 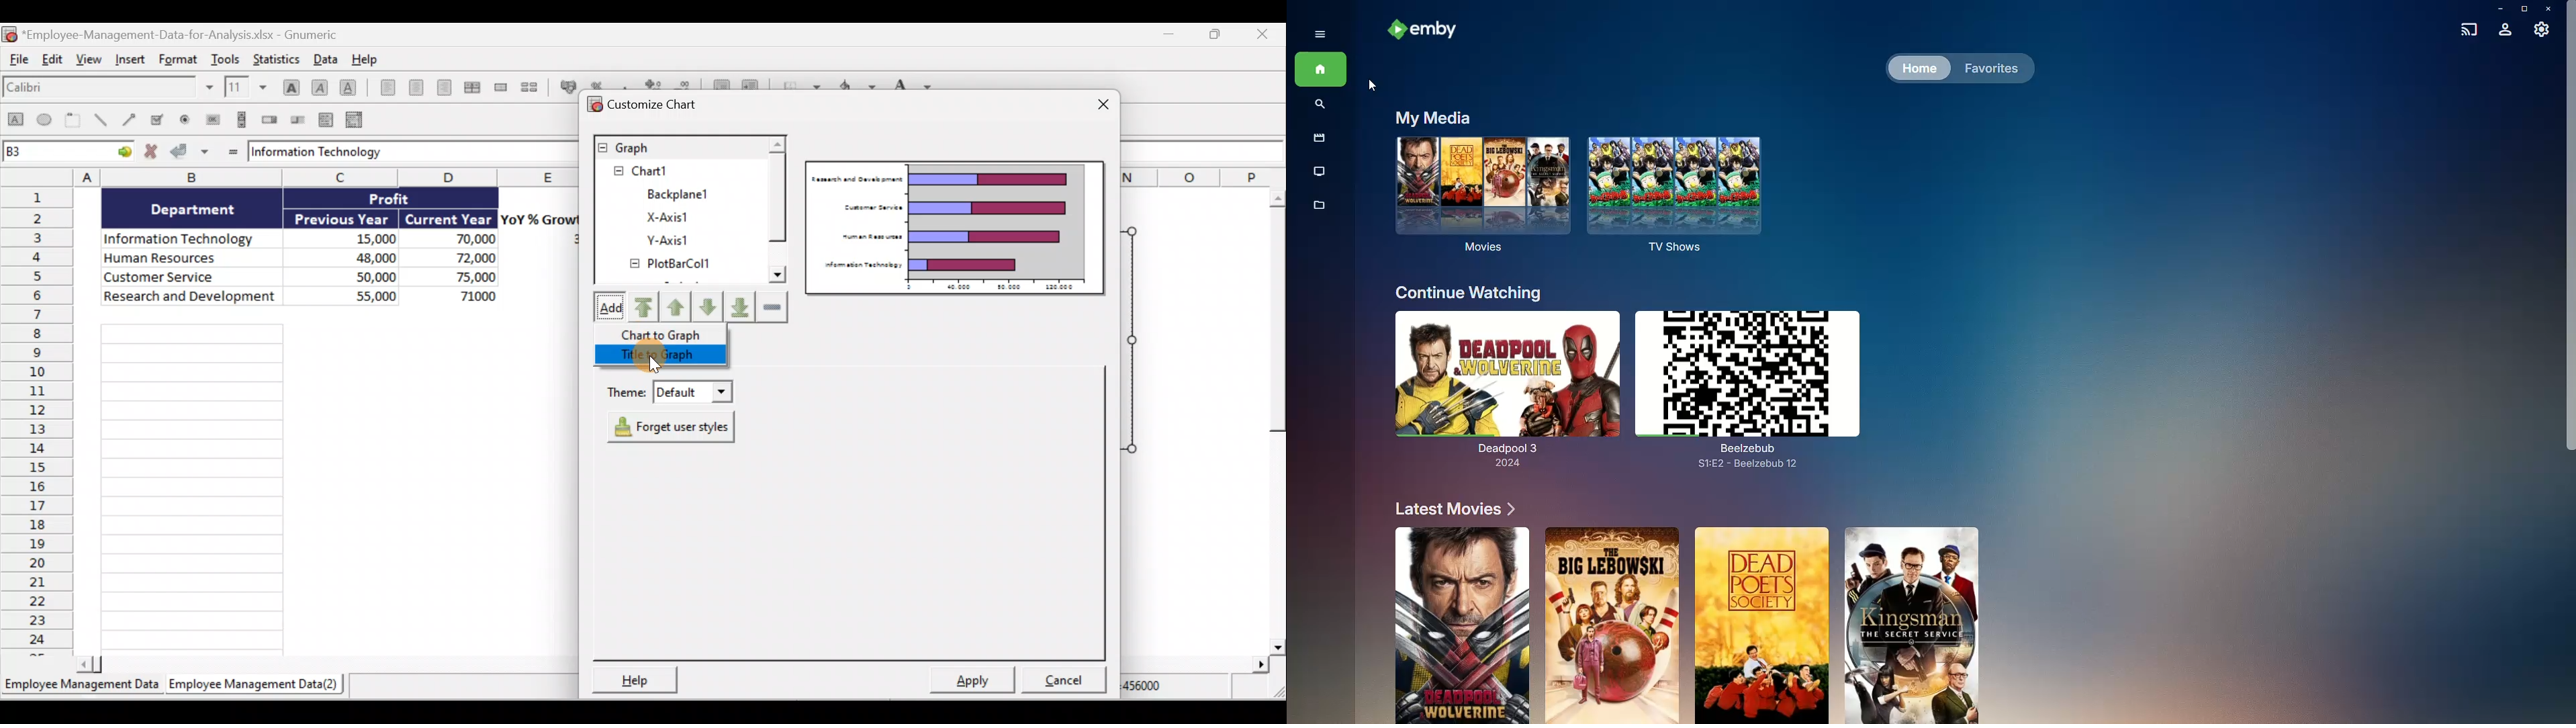 What do you see at coordinates (449, 218) in the screenshot?
I see `Current Year` at bounding box center [449, 218].